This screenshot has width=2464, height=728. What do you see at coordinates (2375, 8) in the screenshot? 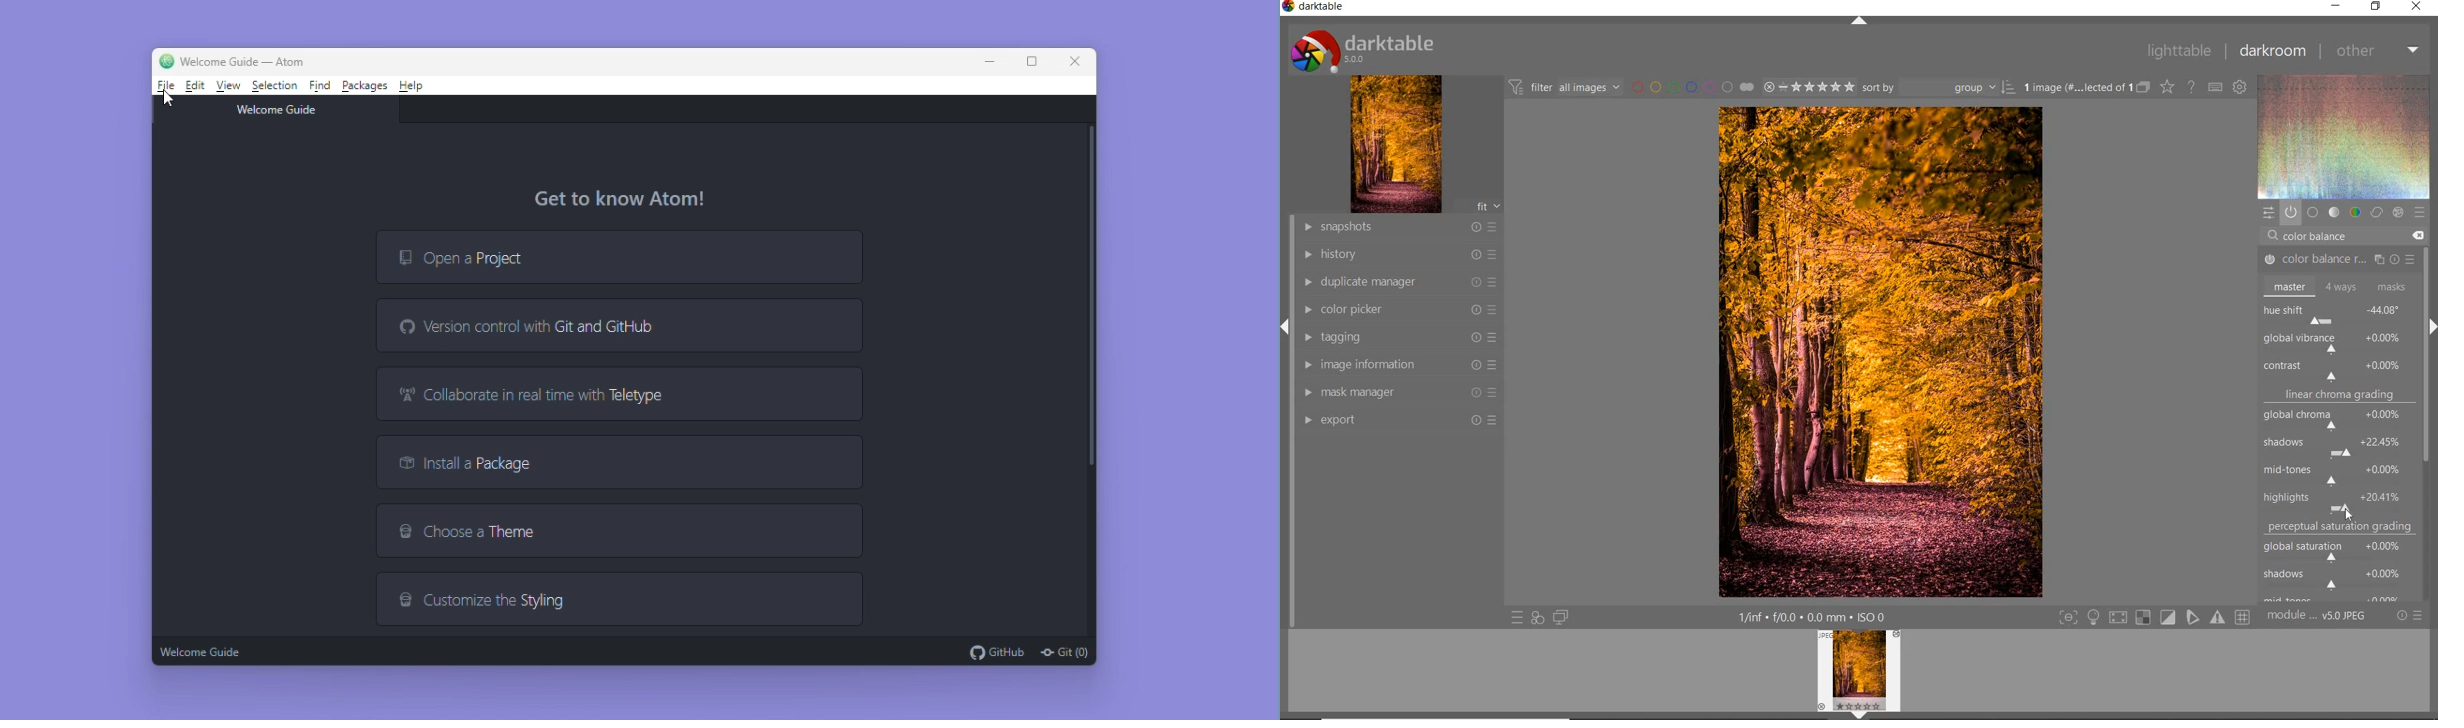
I see `restore` at bounding box center [2375, 8].